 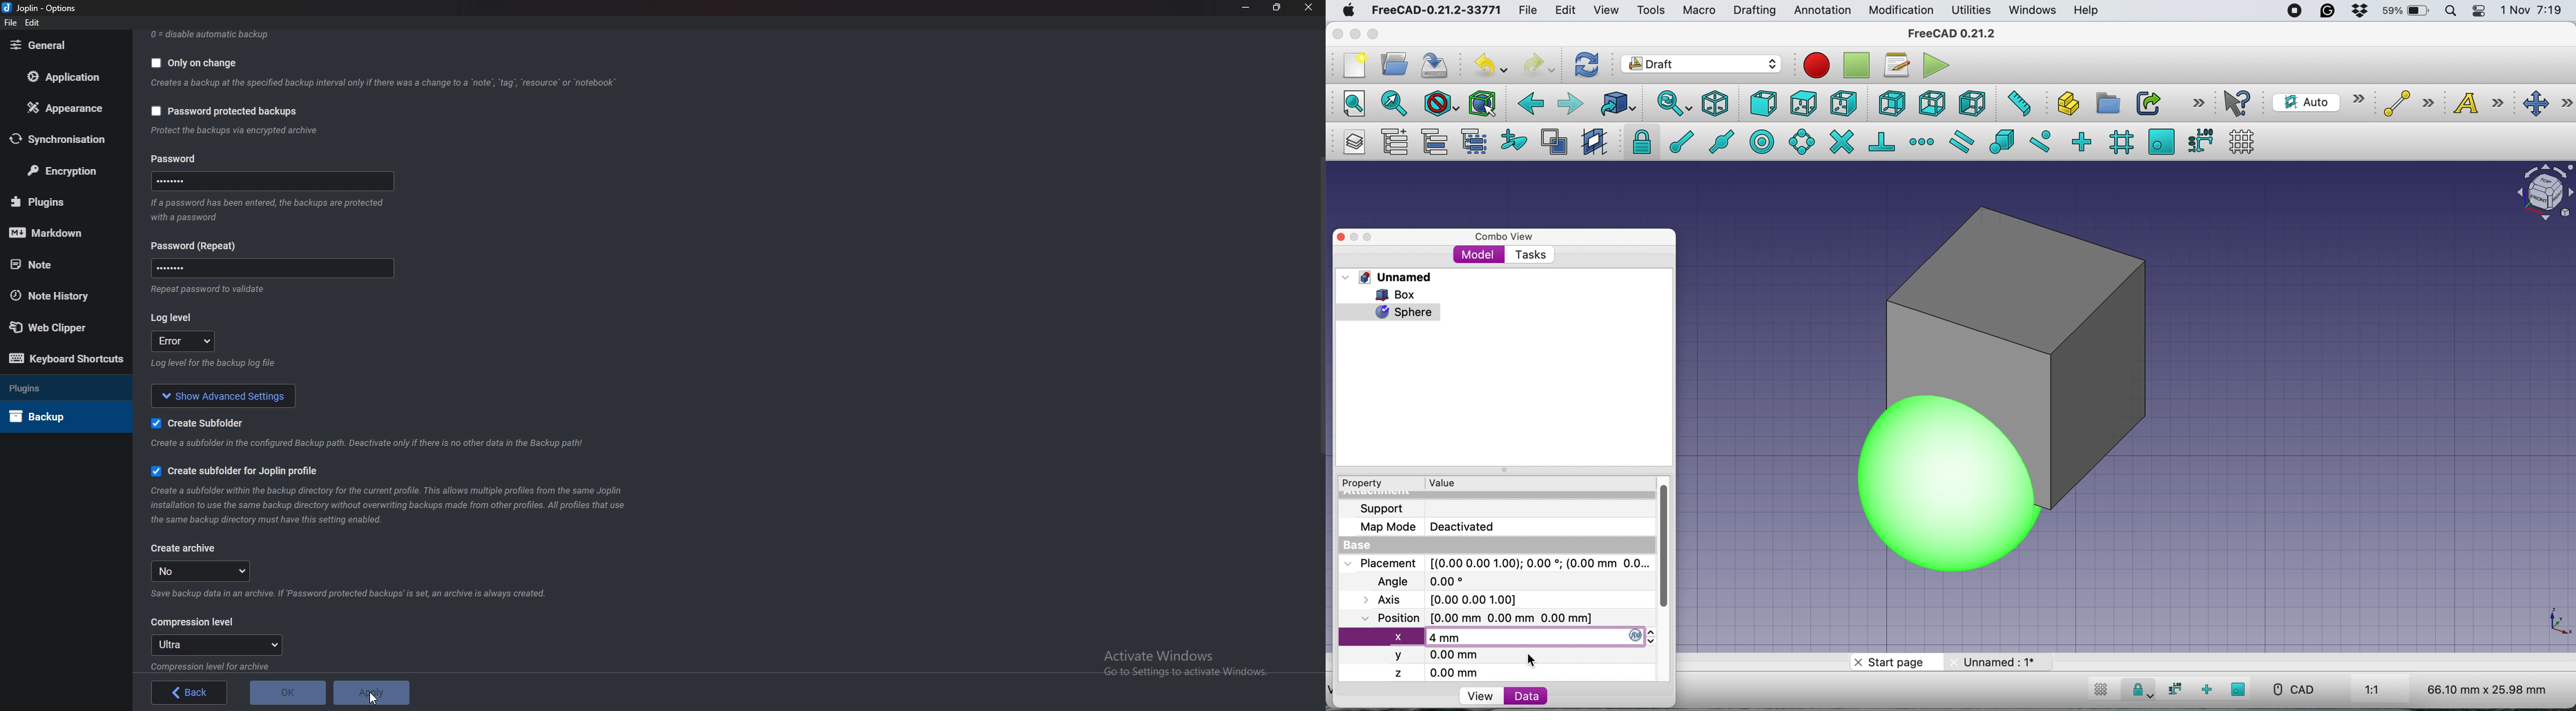 I want to click on toggle grid, so click(x=2242, y=142).